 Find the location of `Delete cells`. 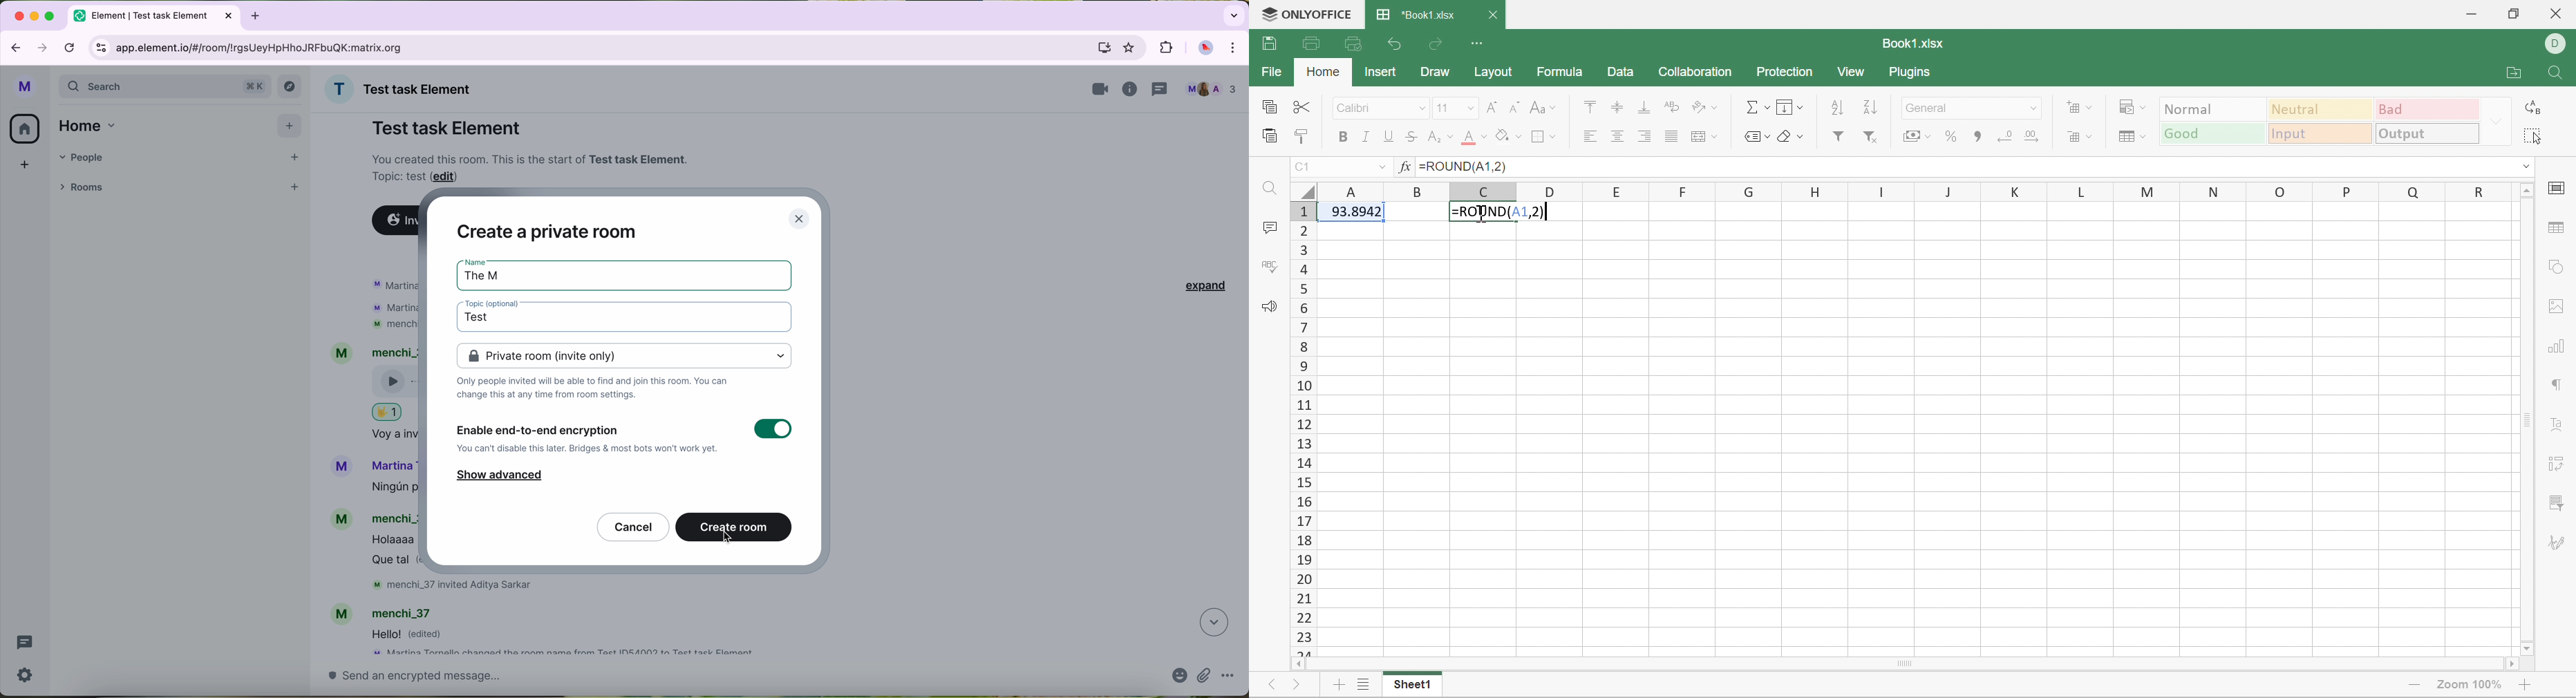

Delete cells is located at coordinates (2079, 134).